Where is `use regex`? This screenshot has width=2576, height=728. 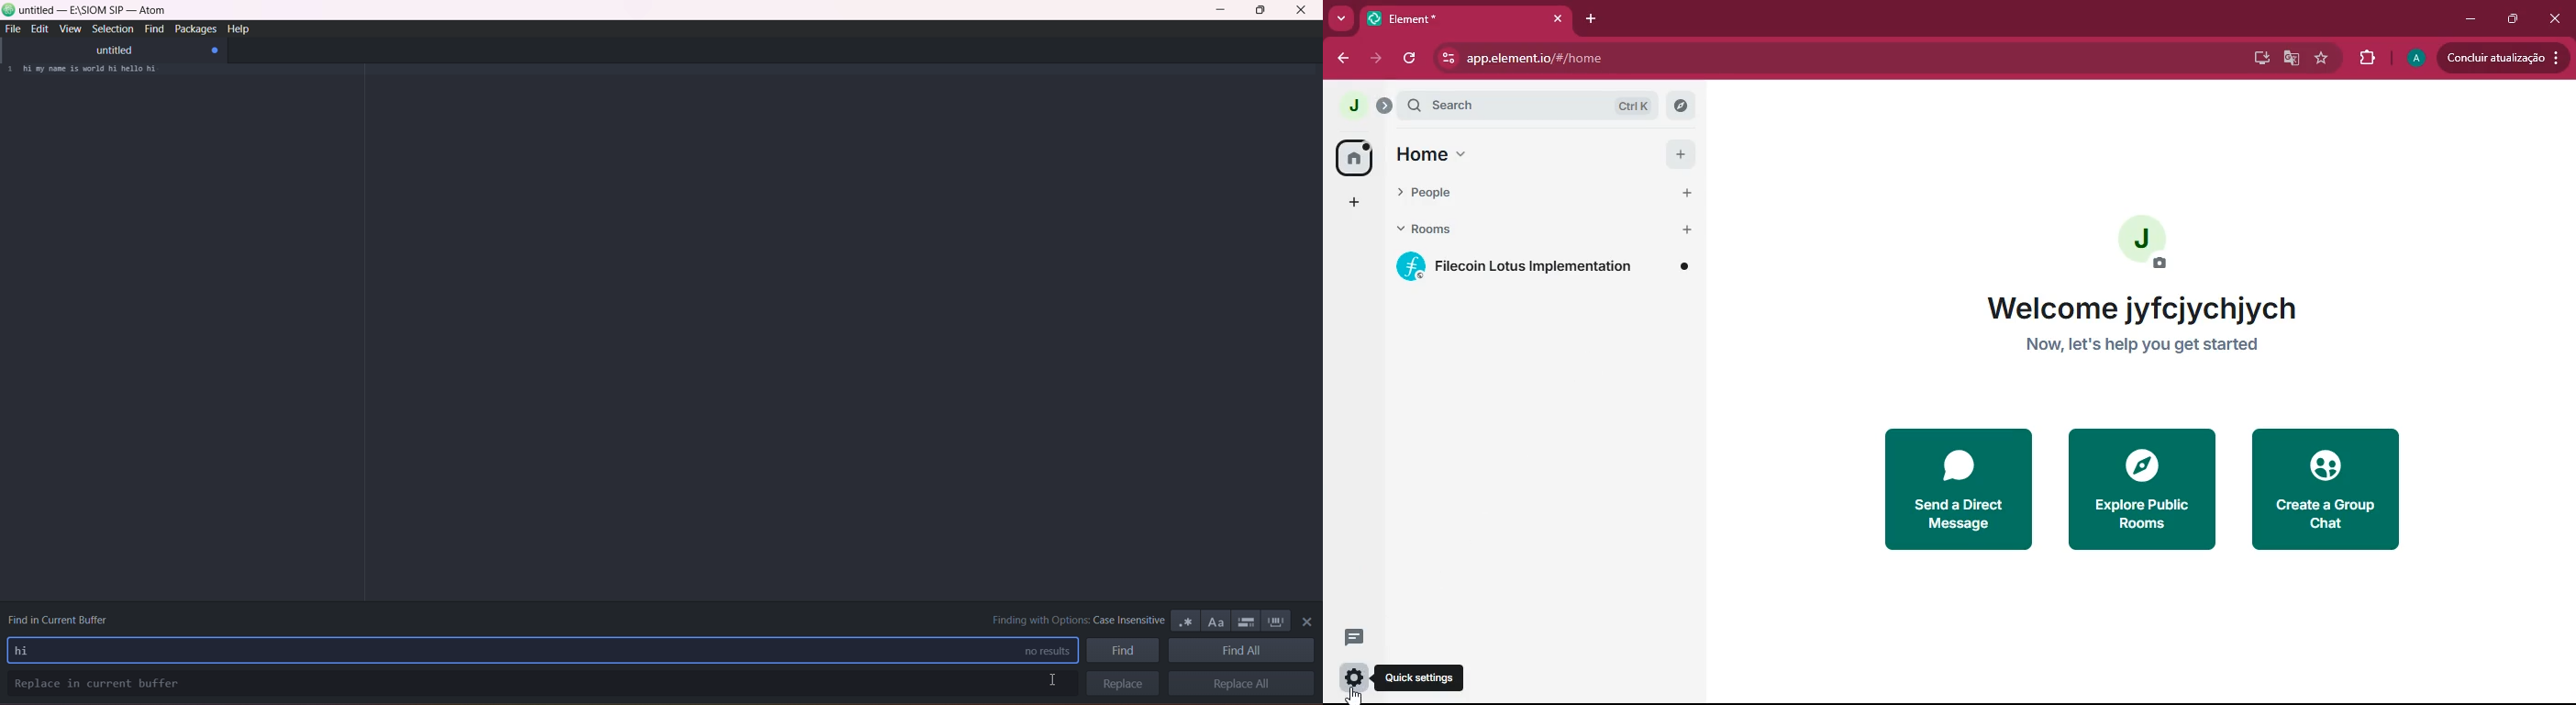
use regex is located at coordinates (1186, 619).